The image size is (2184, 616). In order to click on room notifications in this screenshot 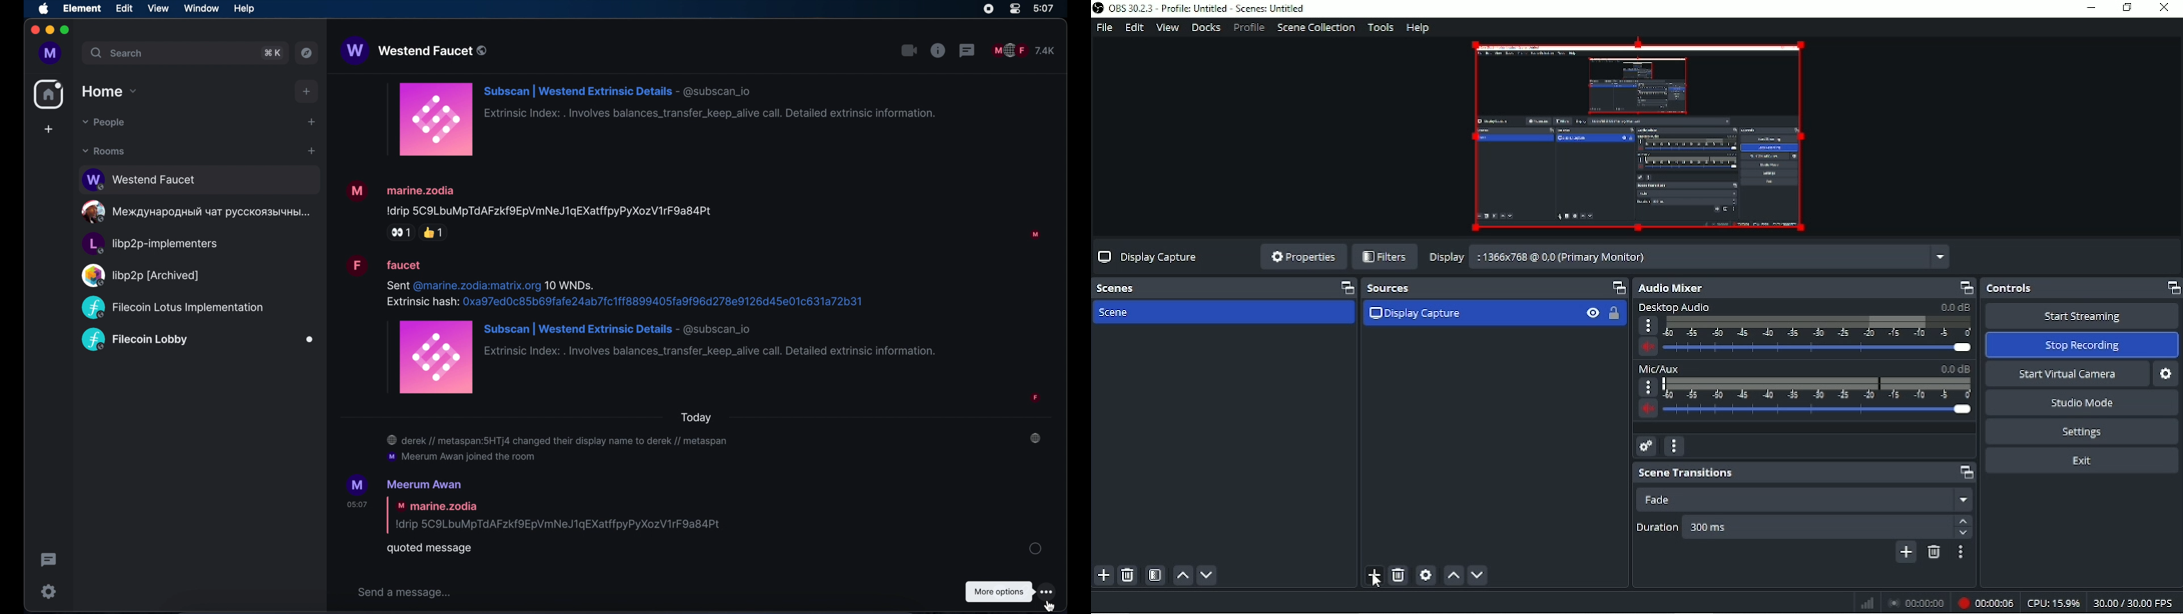, I will do `click(713, 449)`.